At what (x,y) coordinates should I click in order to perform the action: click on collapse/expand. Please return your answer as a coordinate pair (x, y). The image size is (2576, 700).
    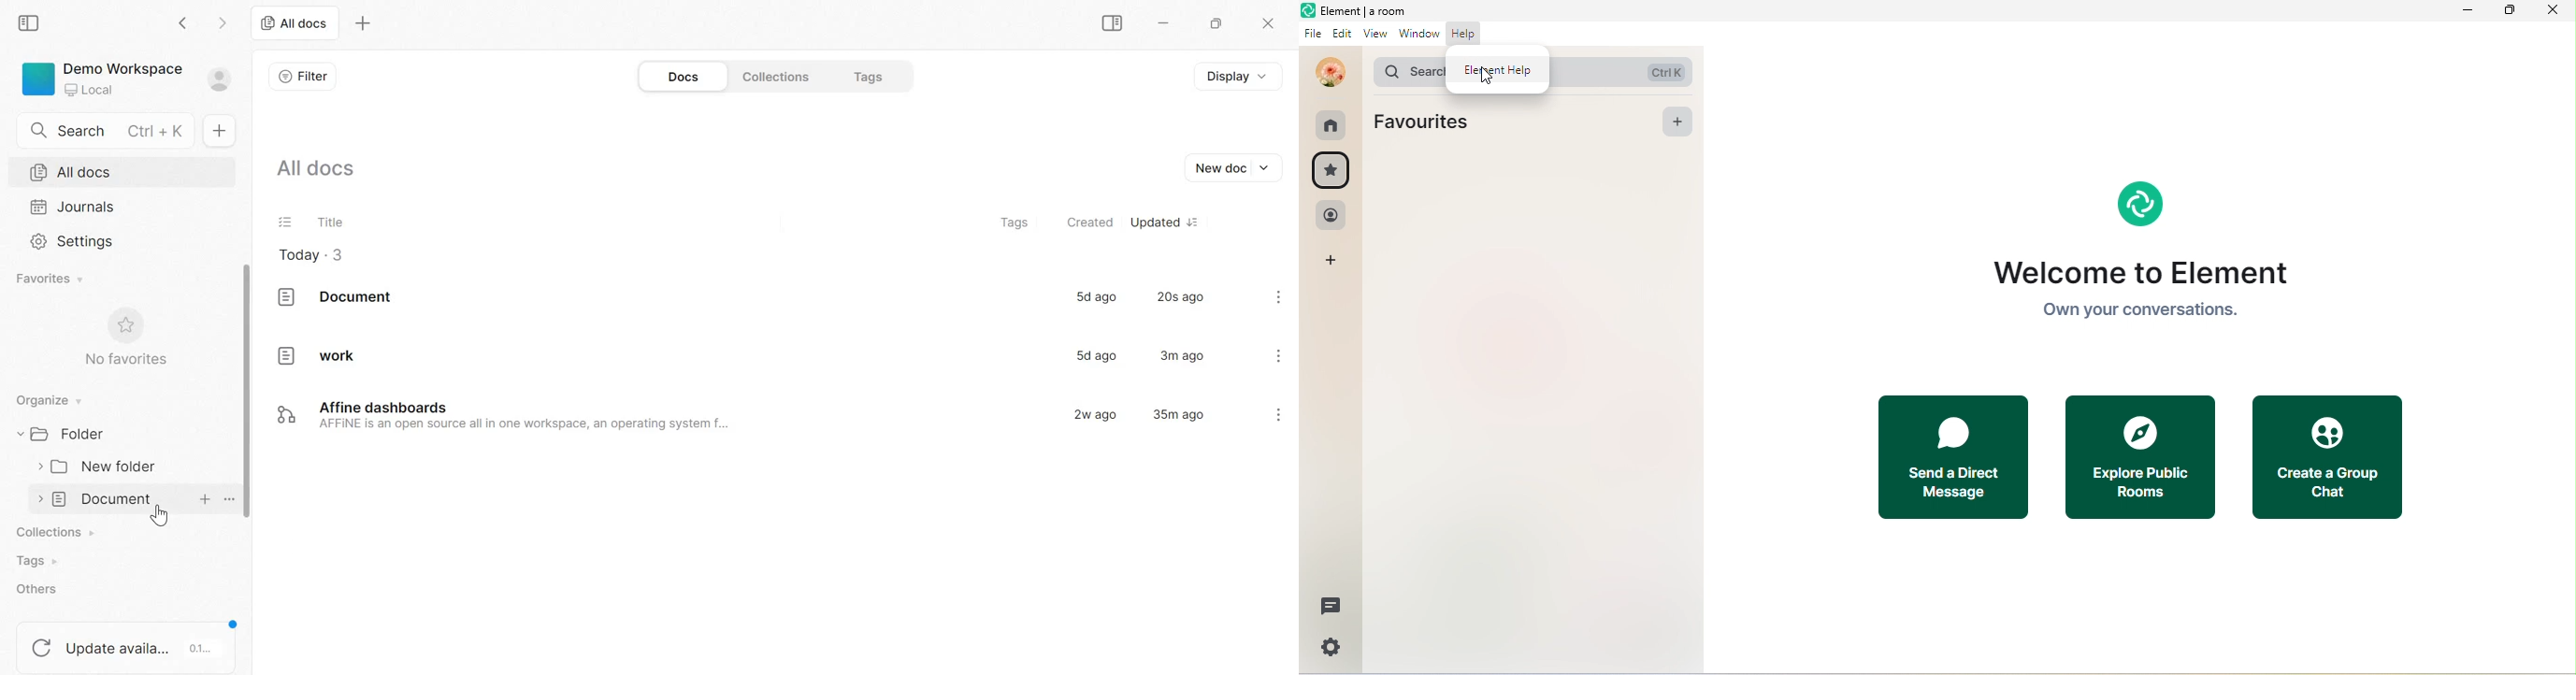
    Looking at the image, I should click on (39, 498).